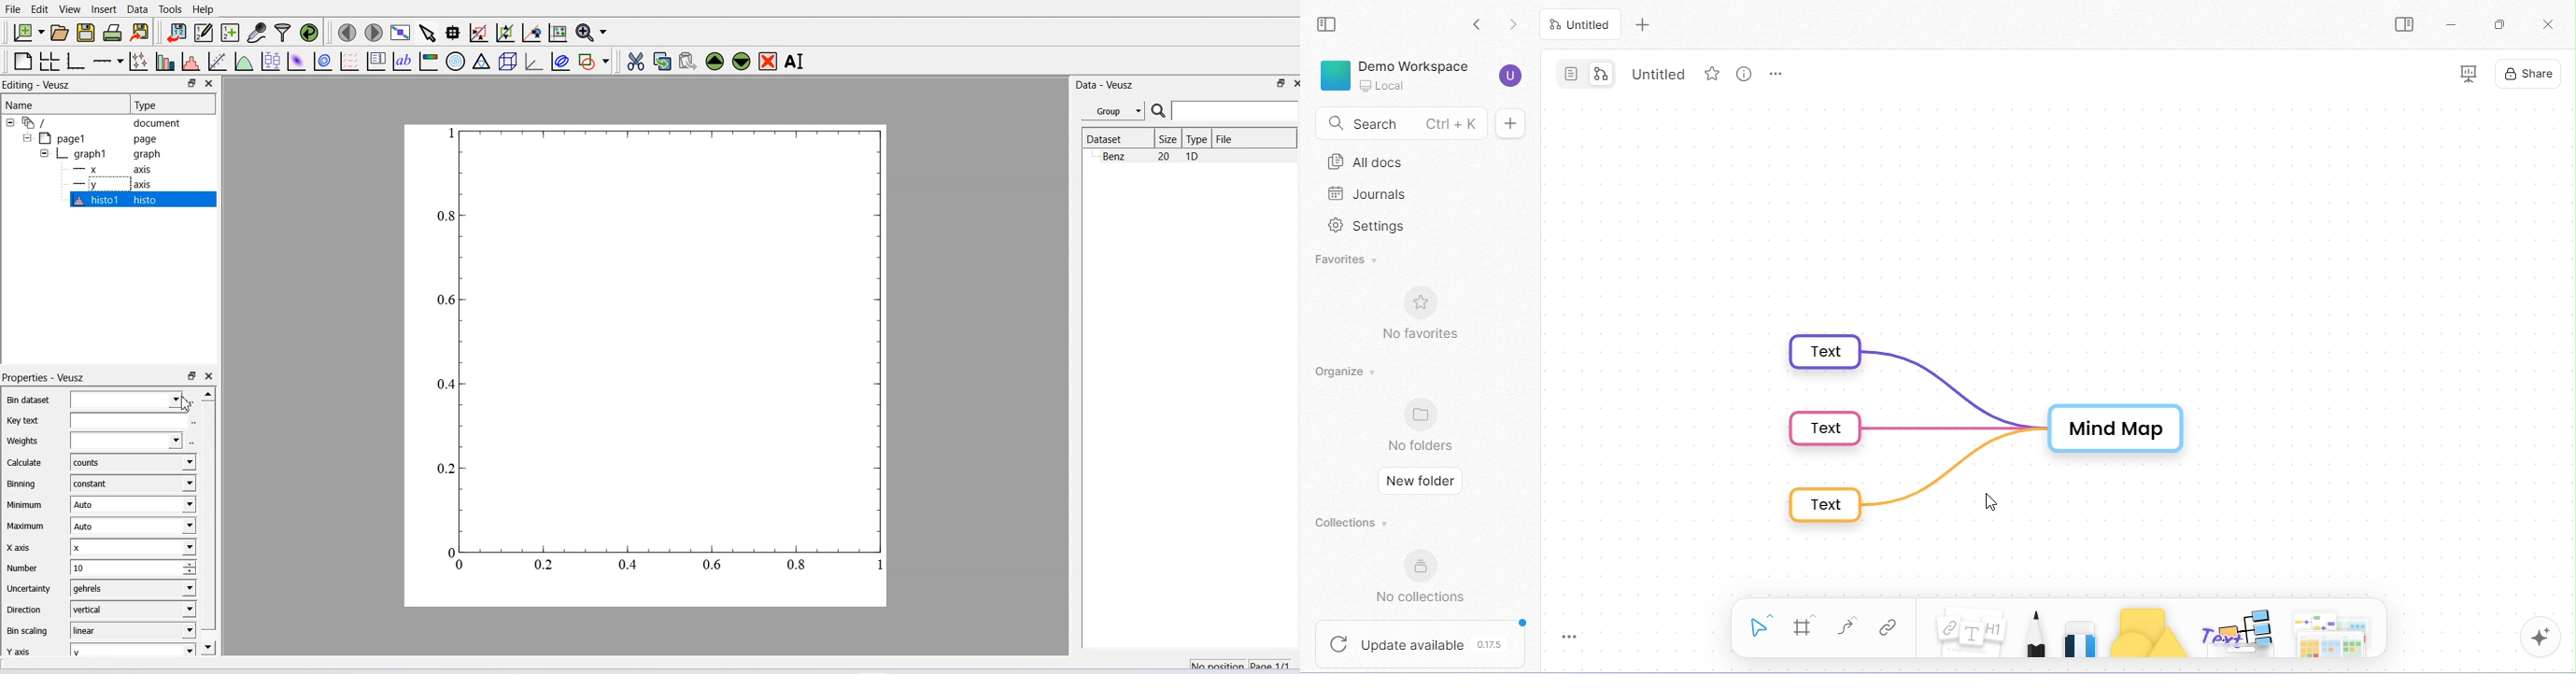  What do you see at coordinates (98, 588) in the screenshot?
I see `Uncertainty - gehrels` at bounding box center [98, 588].